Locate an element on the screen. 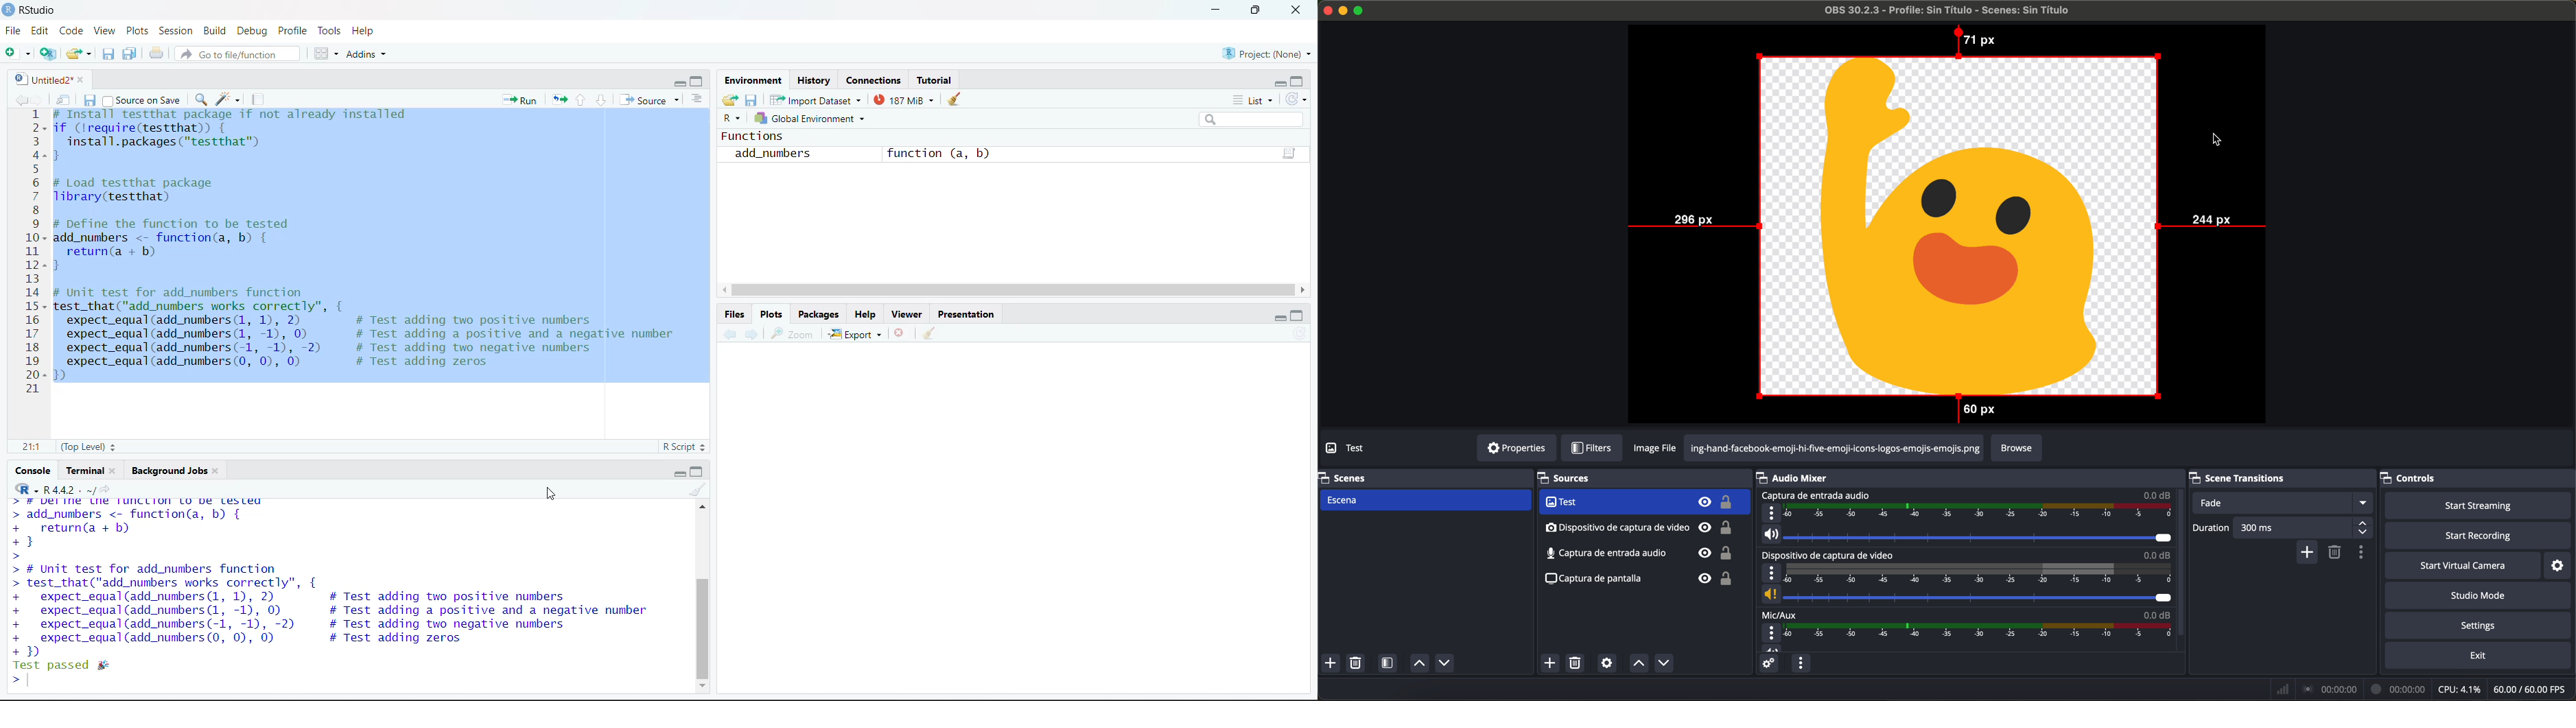 The height and width of the screenshot is (728, 2576). close is located at coordinates (82, 80).